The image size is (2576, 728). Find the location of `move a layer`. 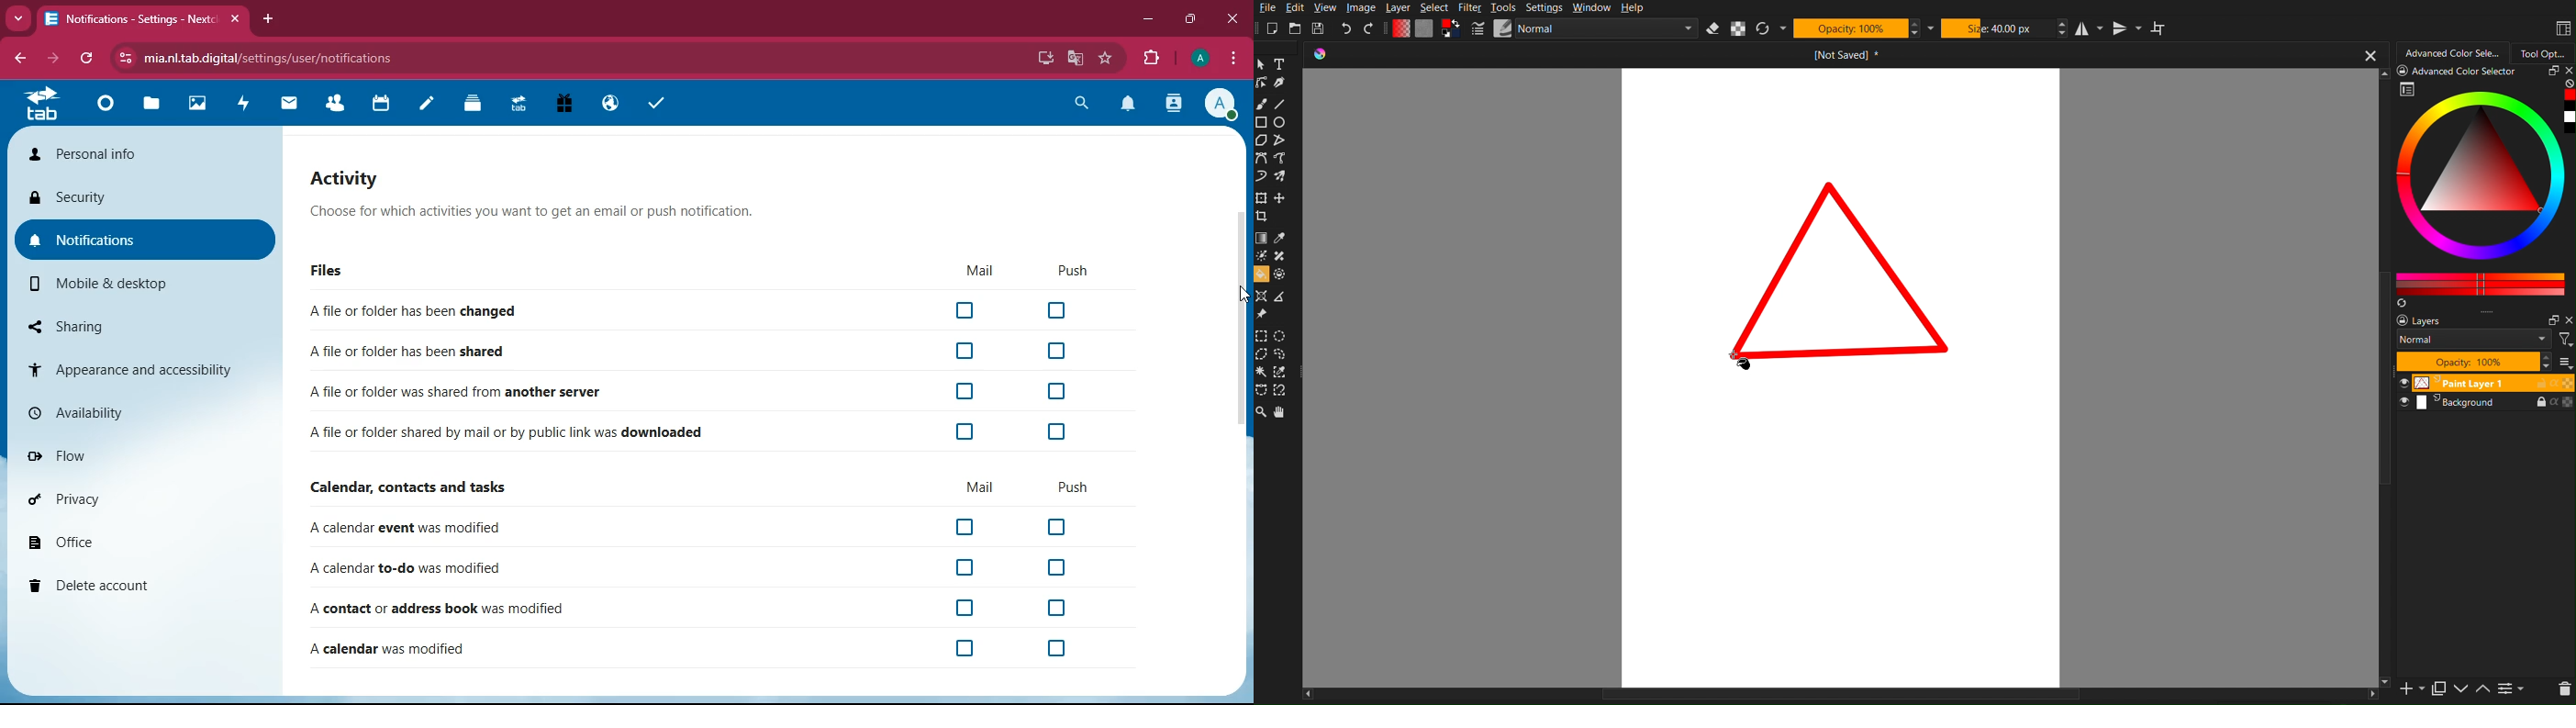

move a layer is located at coordinates (1280, 197).